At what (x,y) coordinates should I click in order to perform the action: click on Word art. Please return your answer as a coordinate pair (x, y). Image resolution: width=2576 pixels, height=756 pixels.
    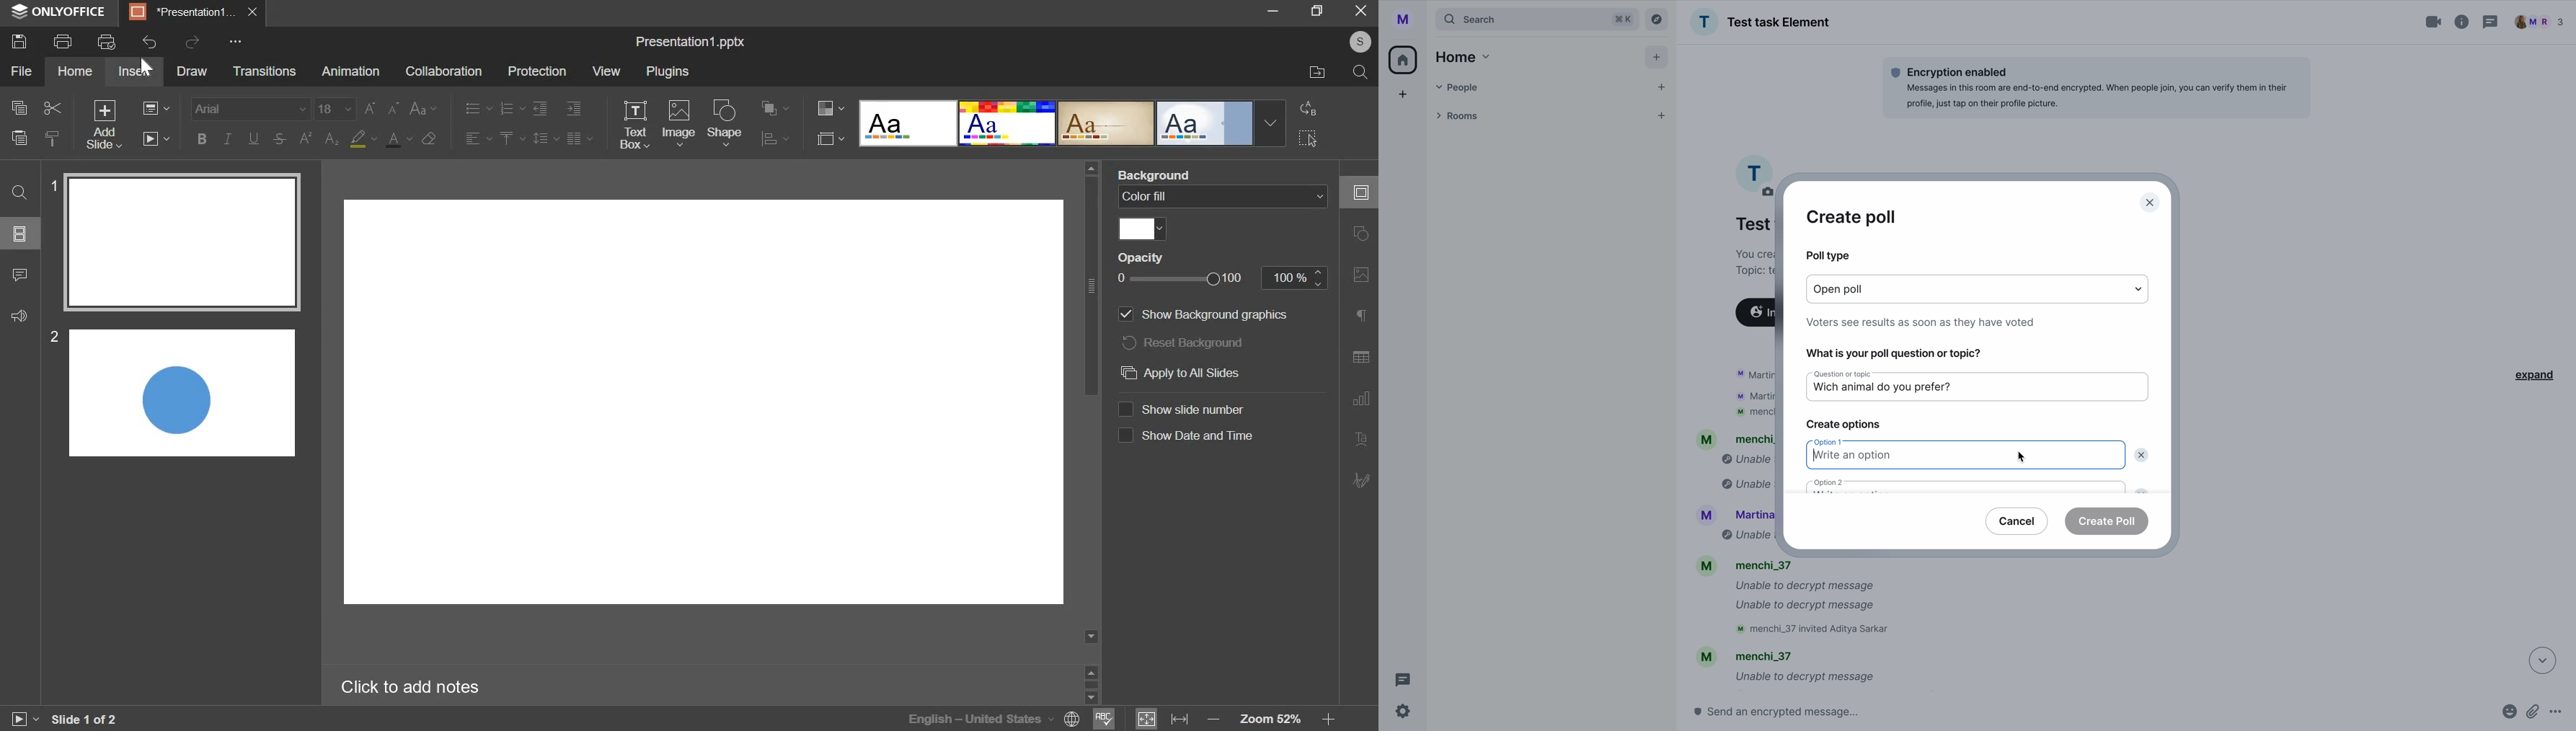
    Looking at the image, I should click on (1206, 123).